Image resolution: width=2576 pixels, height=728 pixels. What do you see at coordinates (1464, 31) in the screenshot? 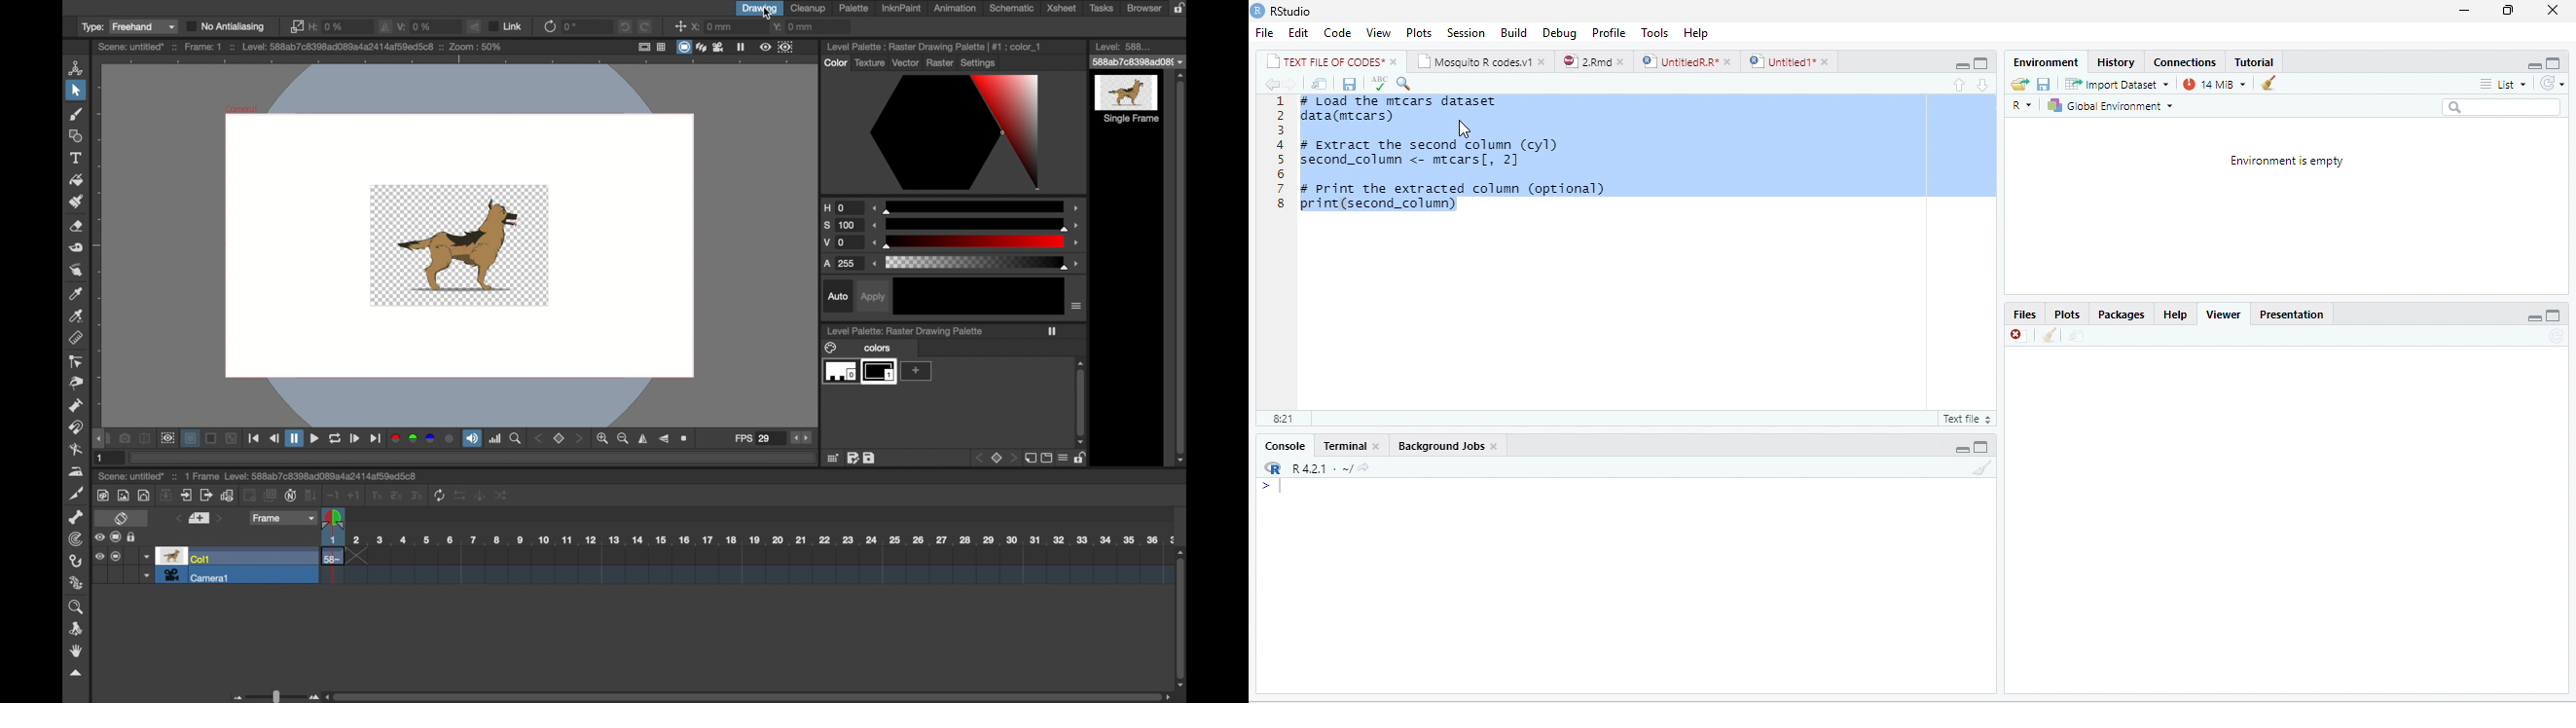
I see `Session` at bounding box center [1464, 31].